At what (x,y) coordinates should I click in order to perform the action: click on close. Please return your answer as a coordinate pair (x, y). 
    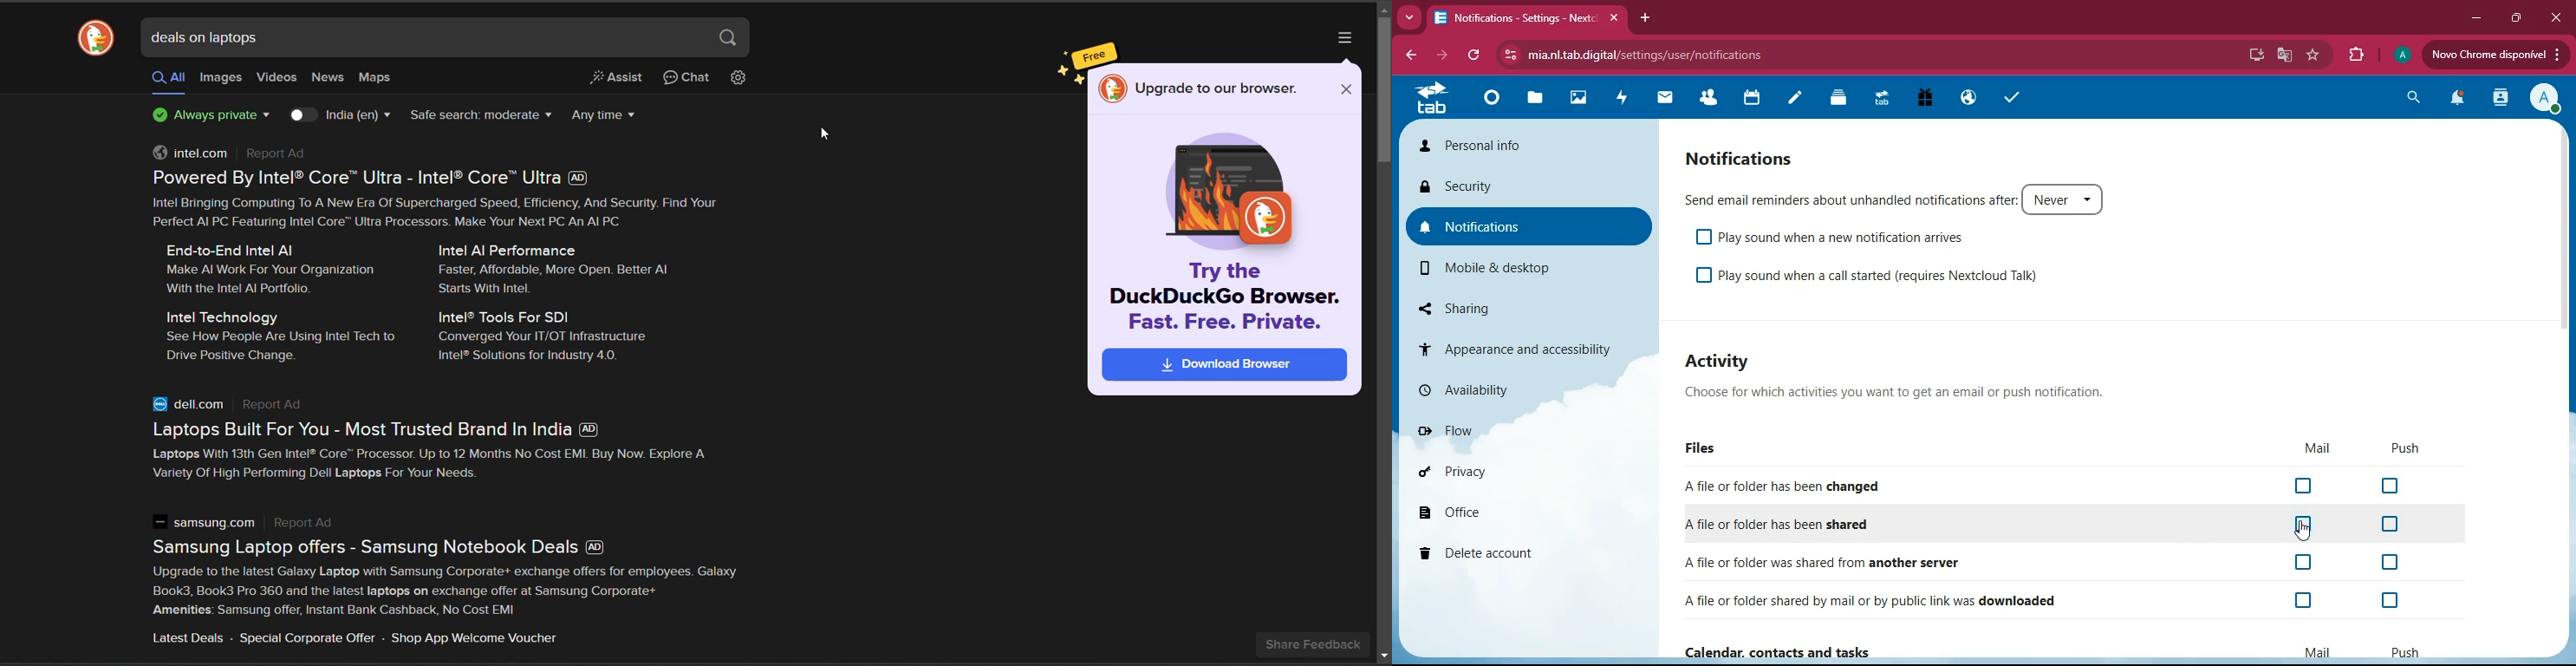
    Looking at the image, I should click on (2556, 16).